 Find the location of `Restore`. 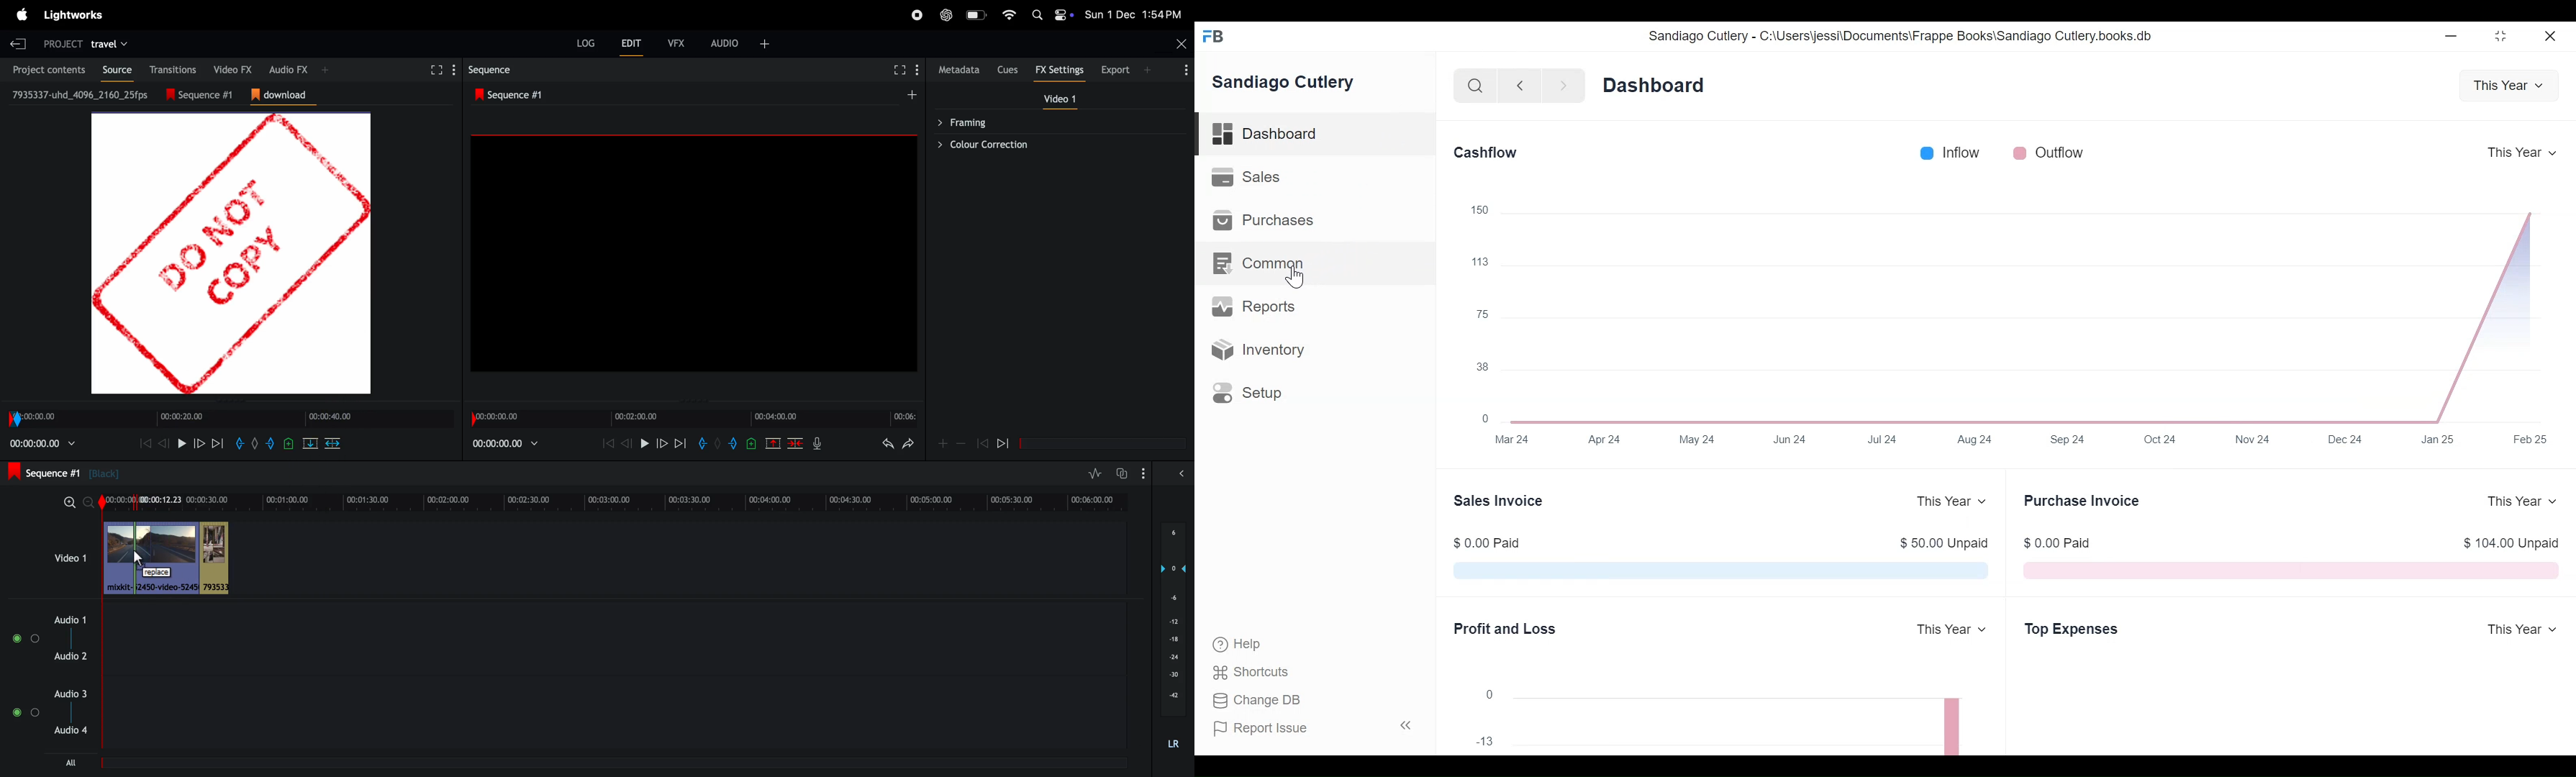

Restore is located at coordinates (2500, 37).